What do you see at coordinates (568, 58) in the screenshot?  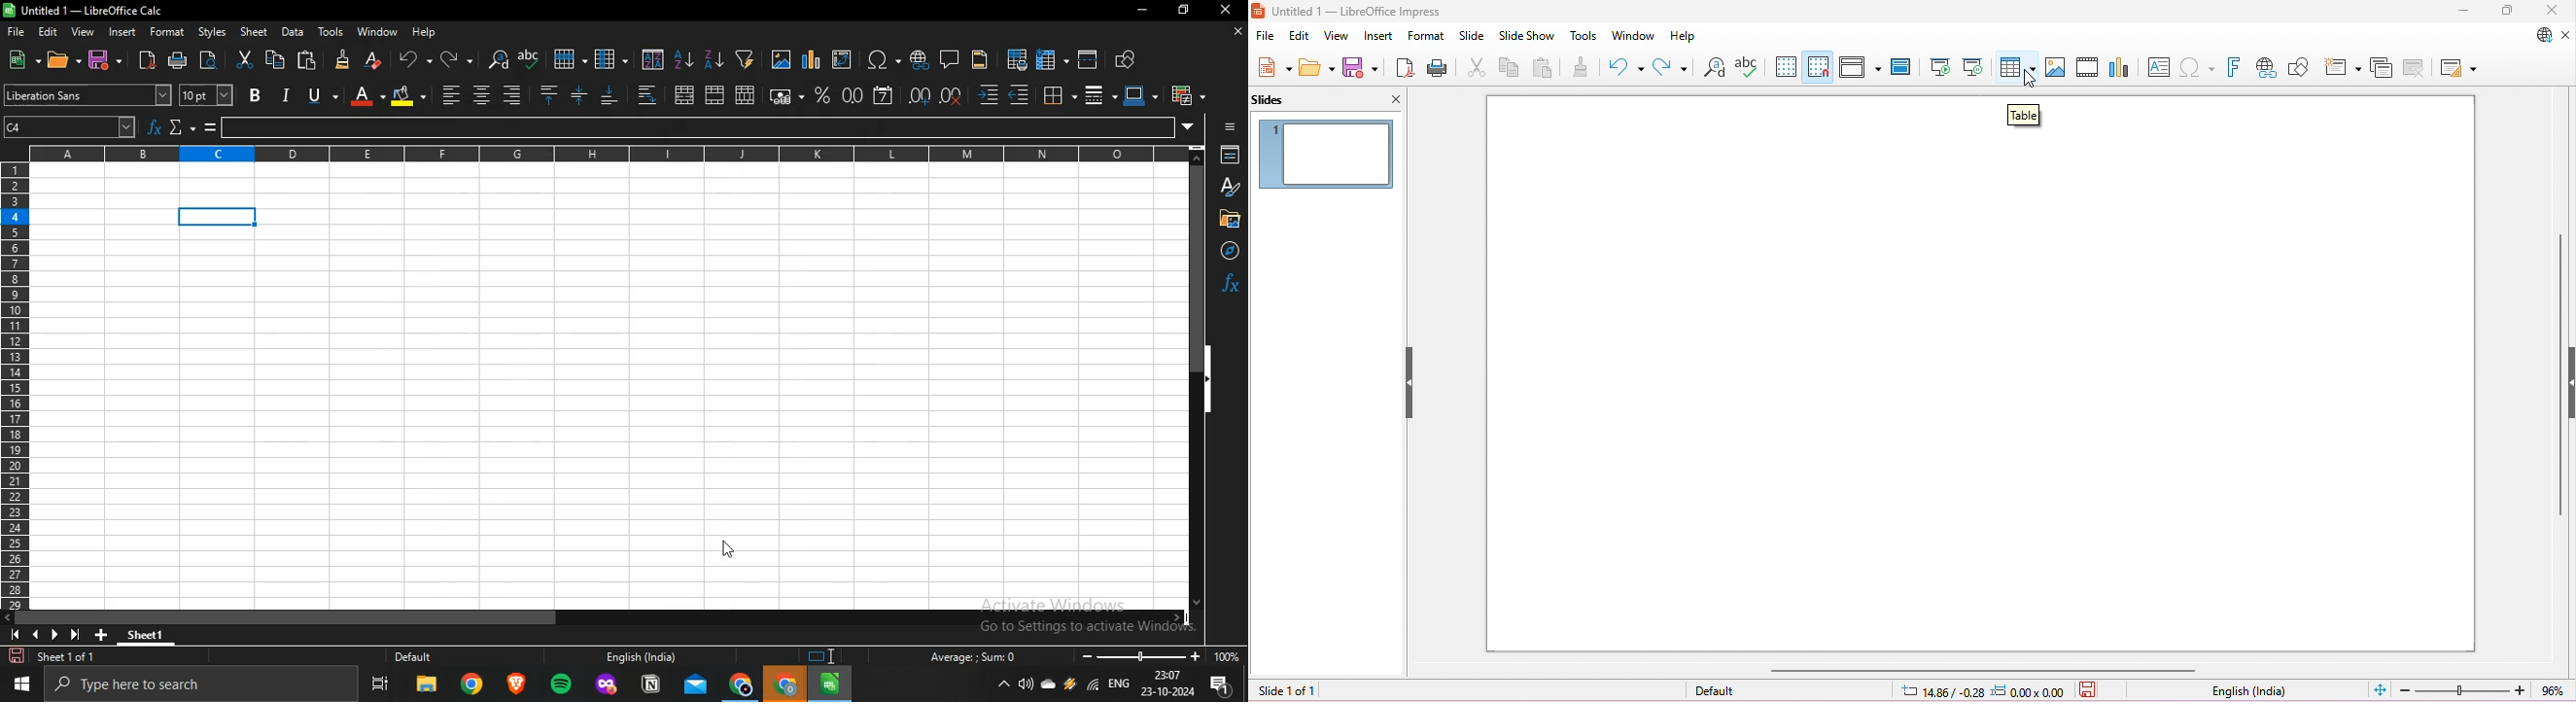 I see `row` at bounding box center [568, 58].